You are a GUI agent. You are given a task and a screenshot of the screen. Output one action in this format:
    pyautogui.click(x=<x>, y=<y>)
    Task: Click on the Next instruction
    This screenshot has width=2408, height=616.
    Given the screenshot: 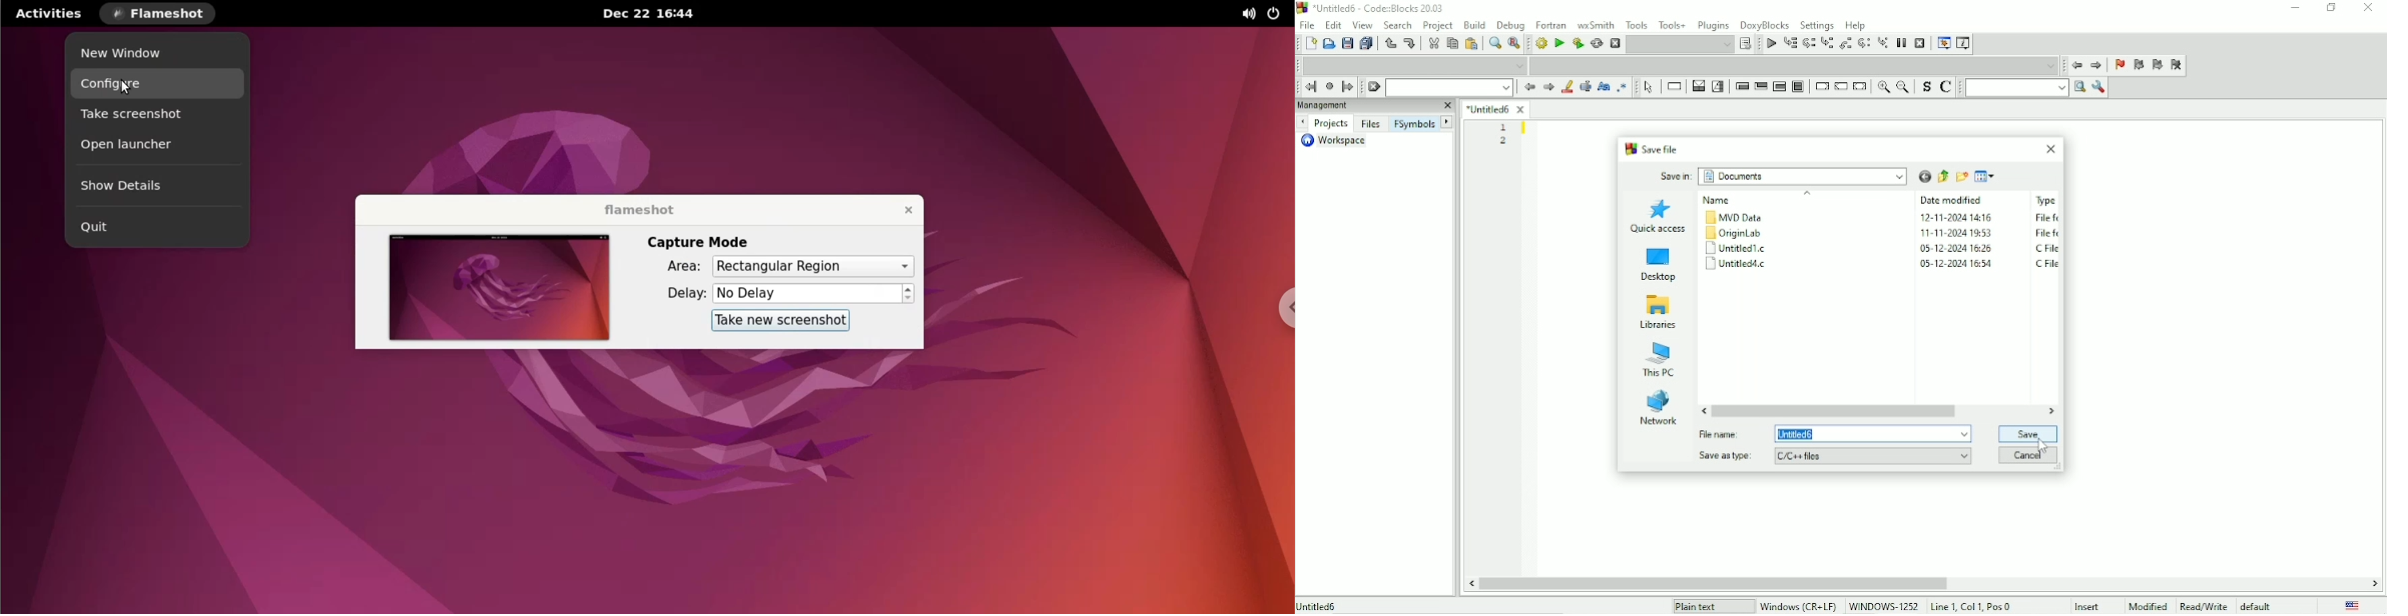 What is the action you would take?
    pyautogui.click(x=1865, y=44)
    